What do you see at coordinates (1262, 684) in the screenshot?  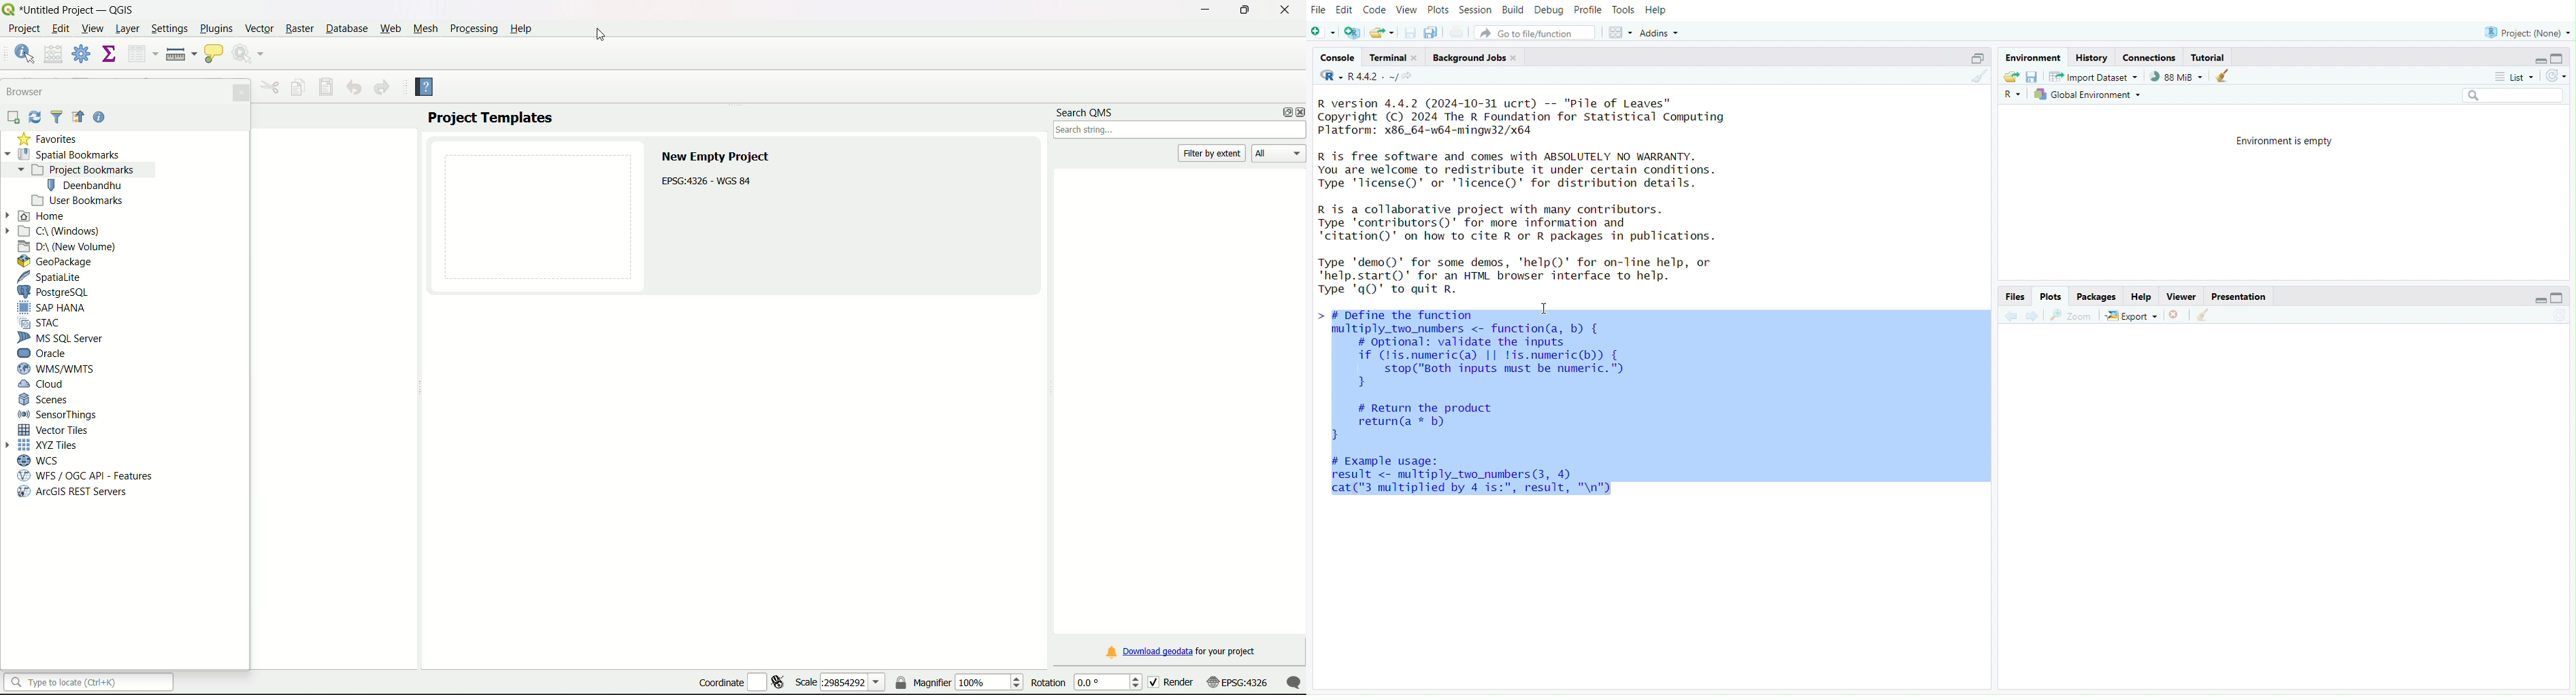 I see `scale` at bounding box center [1262, 684].